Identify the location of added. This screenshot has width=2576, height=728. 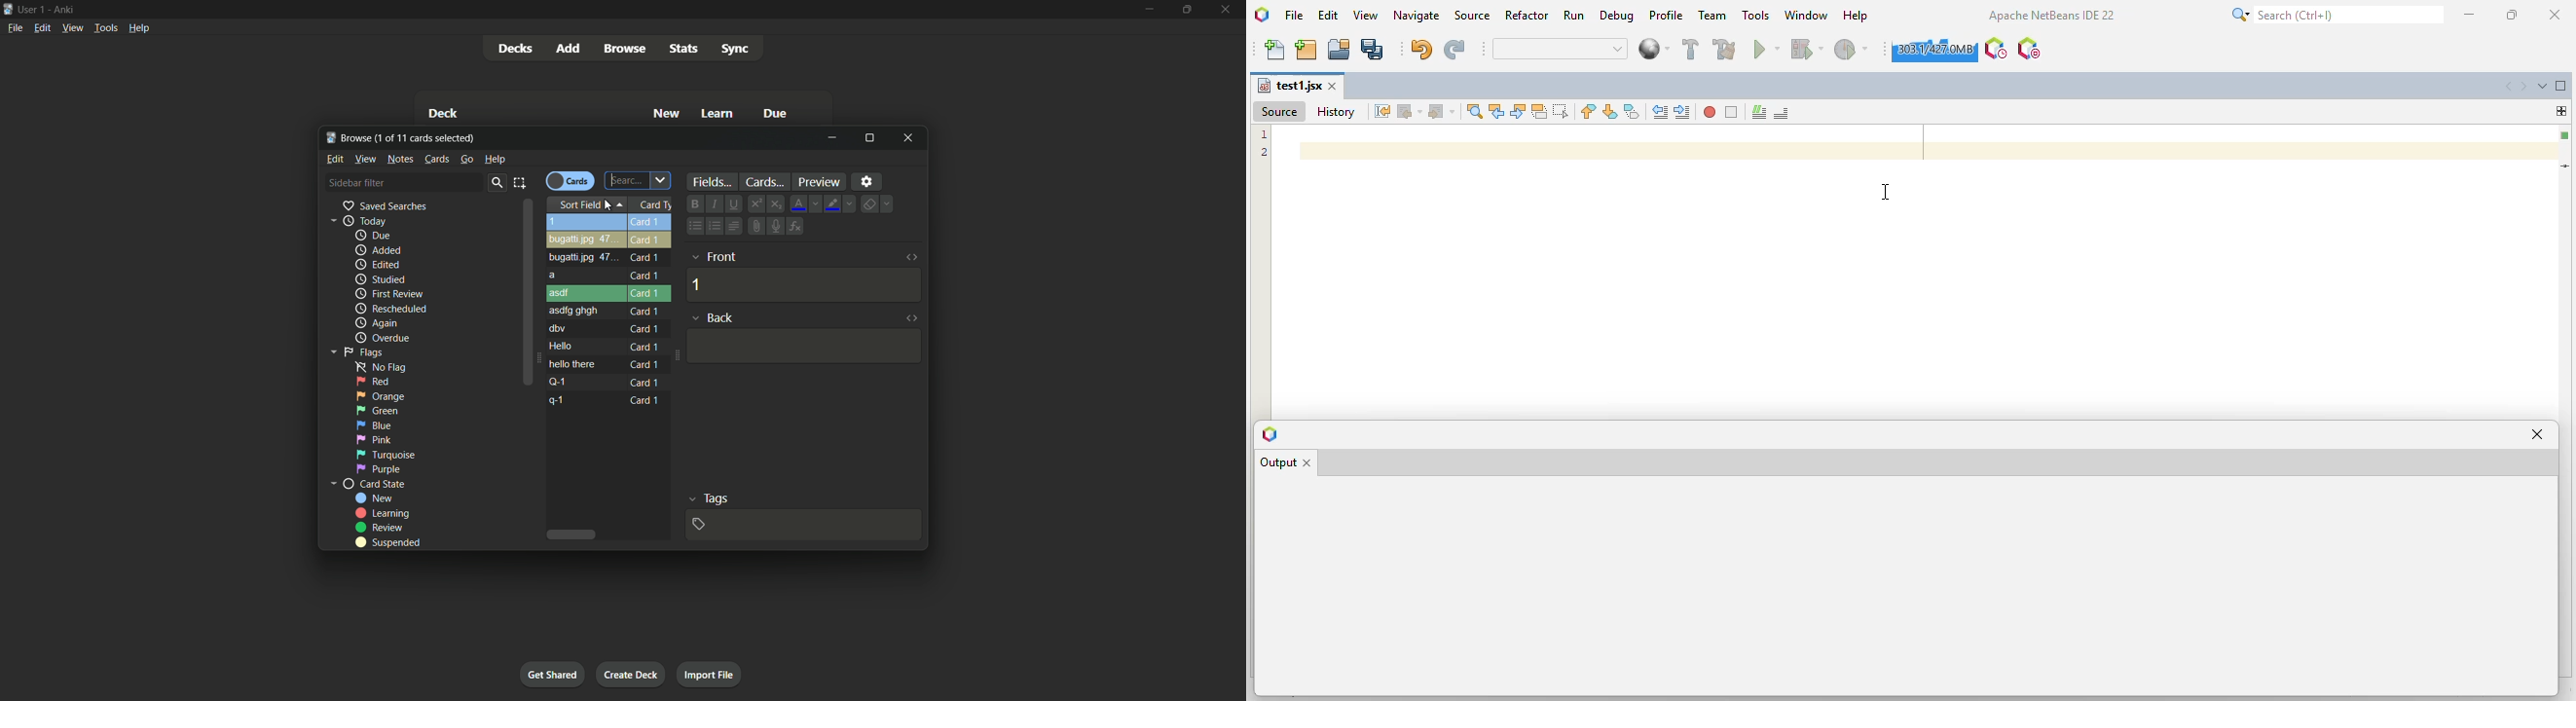
(377, 250).